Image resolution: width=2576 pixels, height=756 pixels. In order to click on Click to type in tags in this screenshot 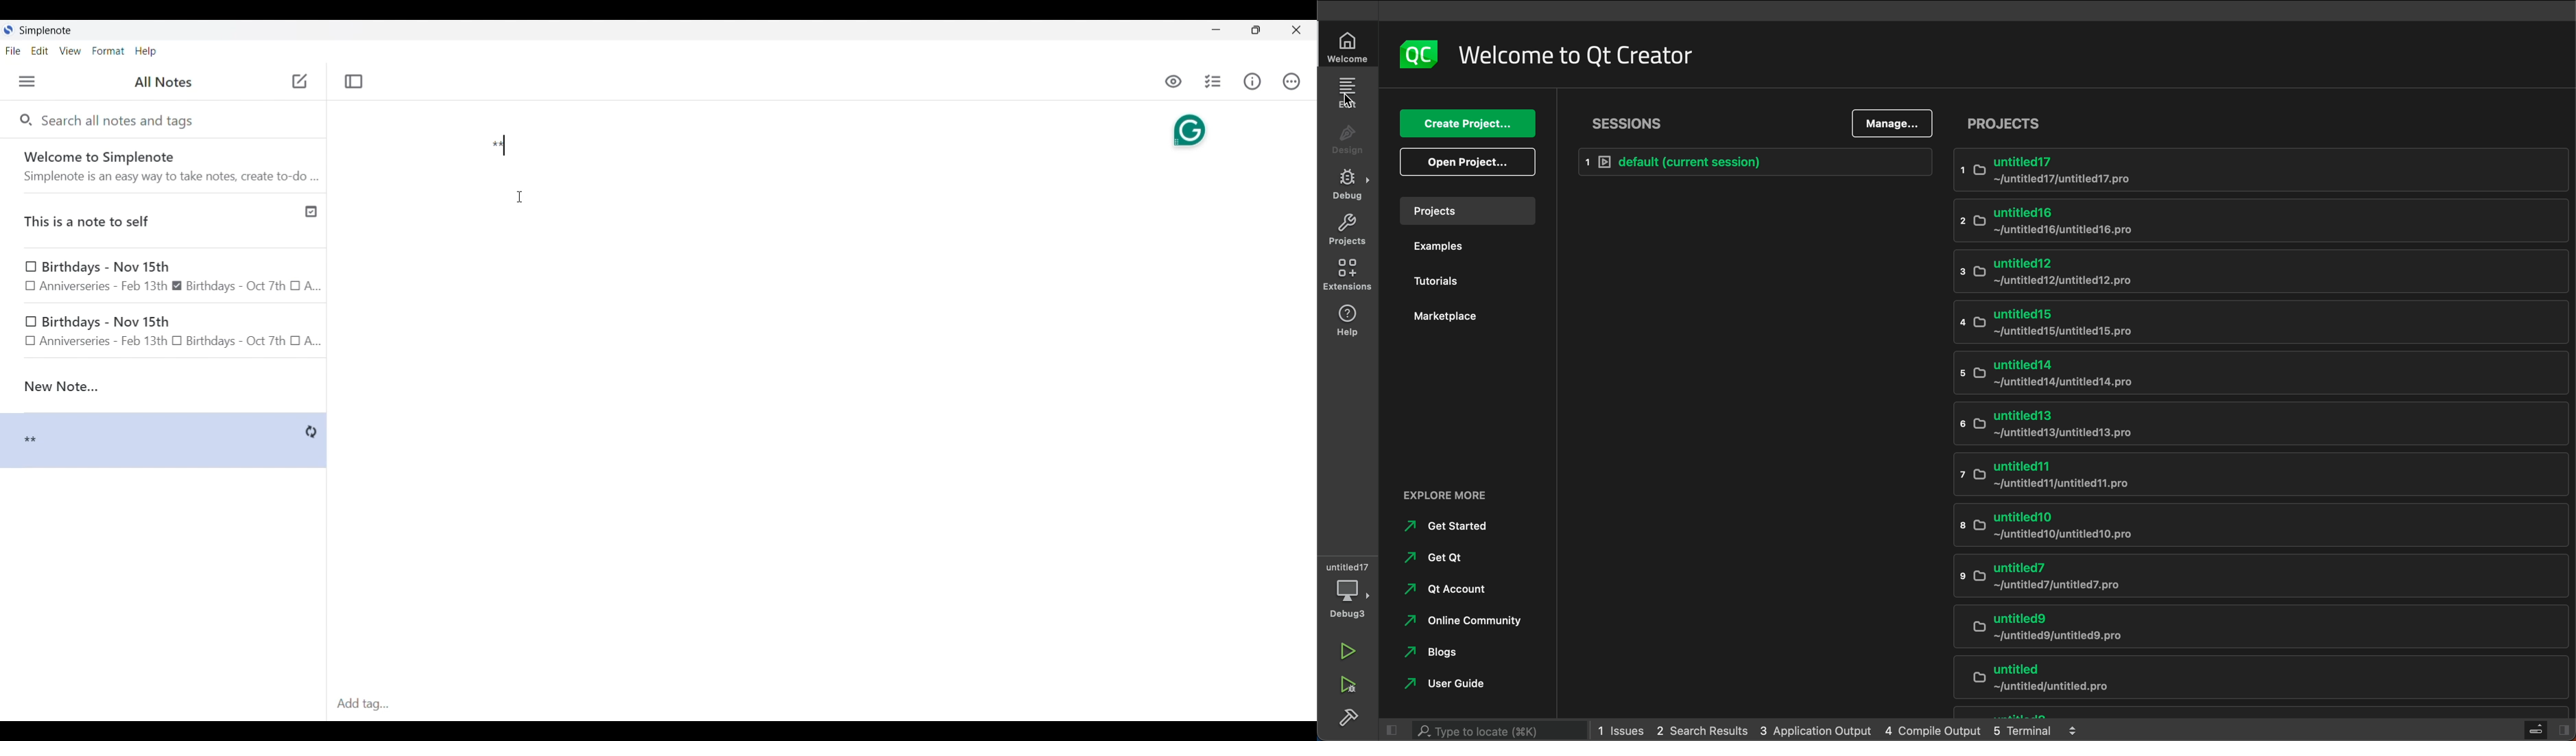, I will do `click(822, 705)`.